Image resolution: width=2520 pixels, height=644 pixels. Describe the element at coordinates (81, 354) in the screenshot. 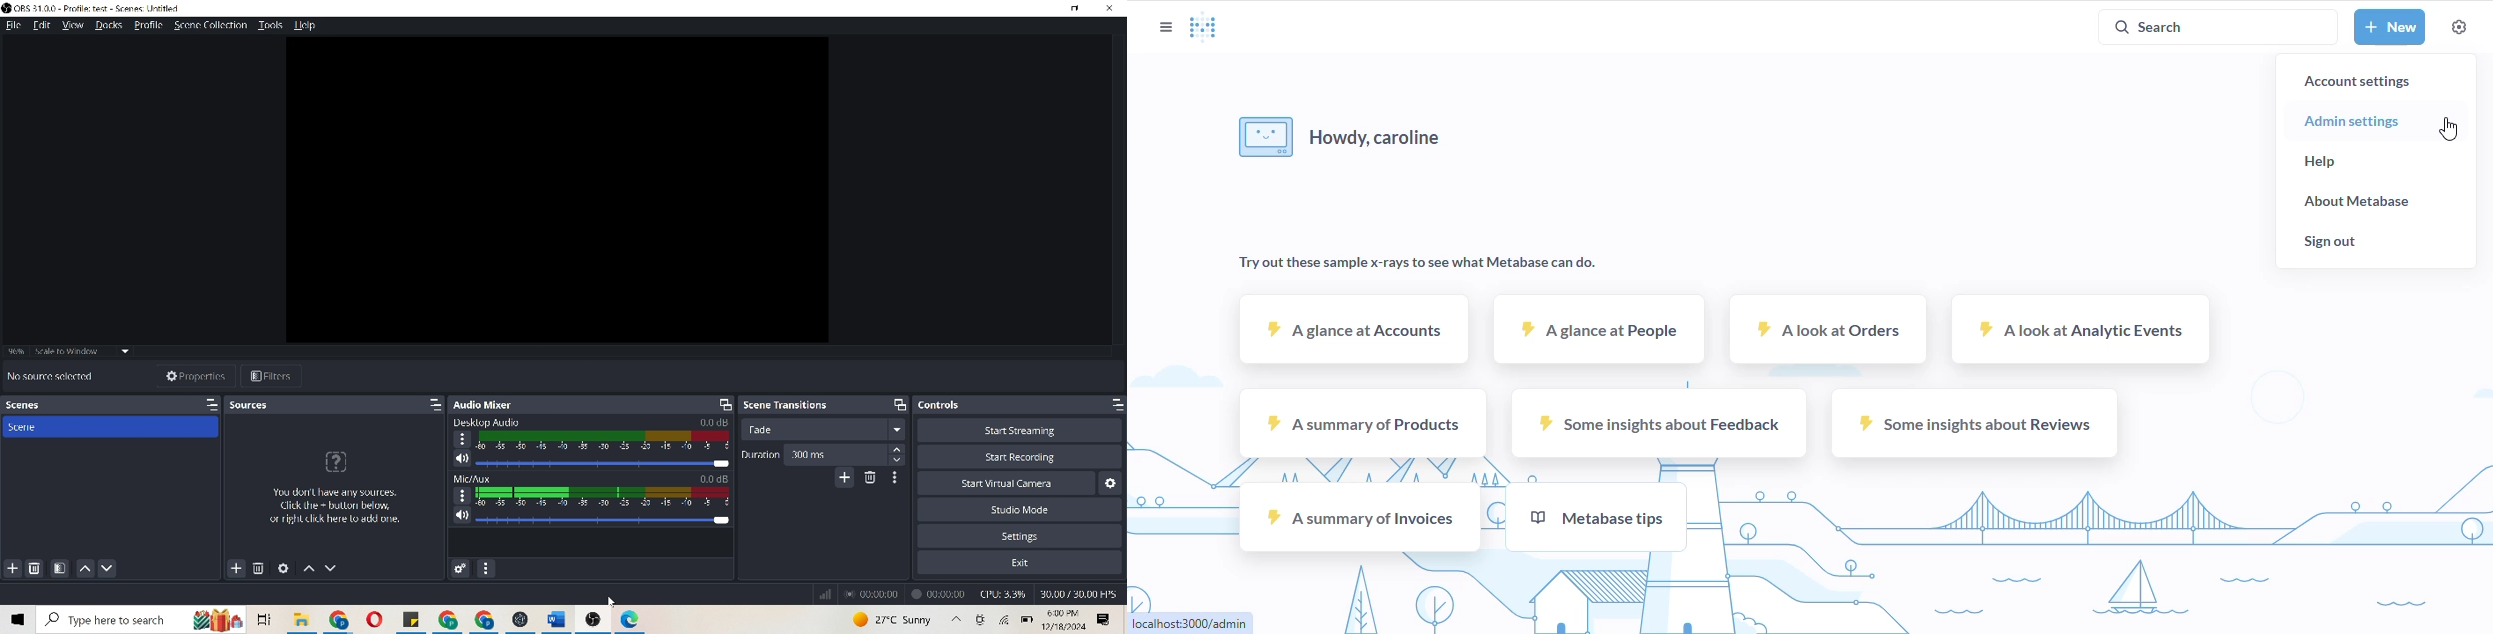

I see `scale to window` at that location.